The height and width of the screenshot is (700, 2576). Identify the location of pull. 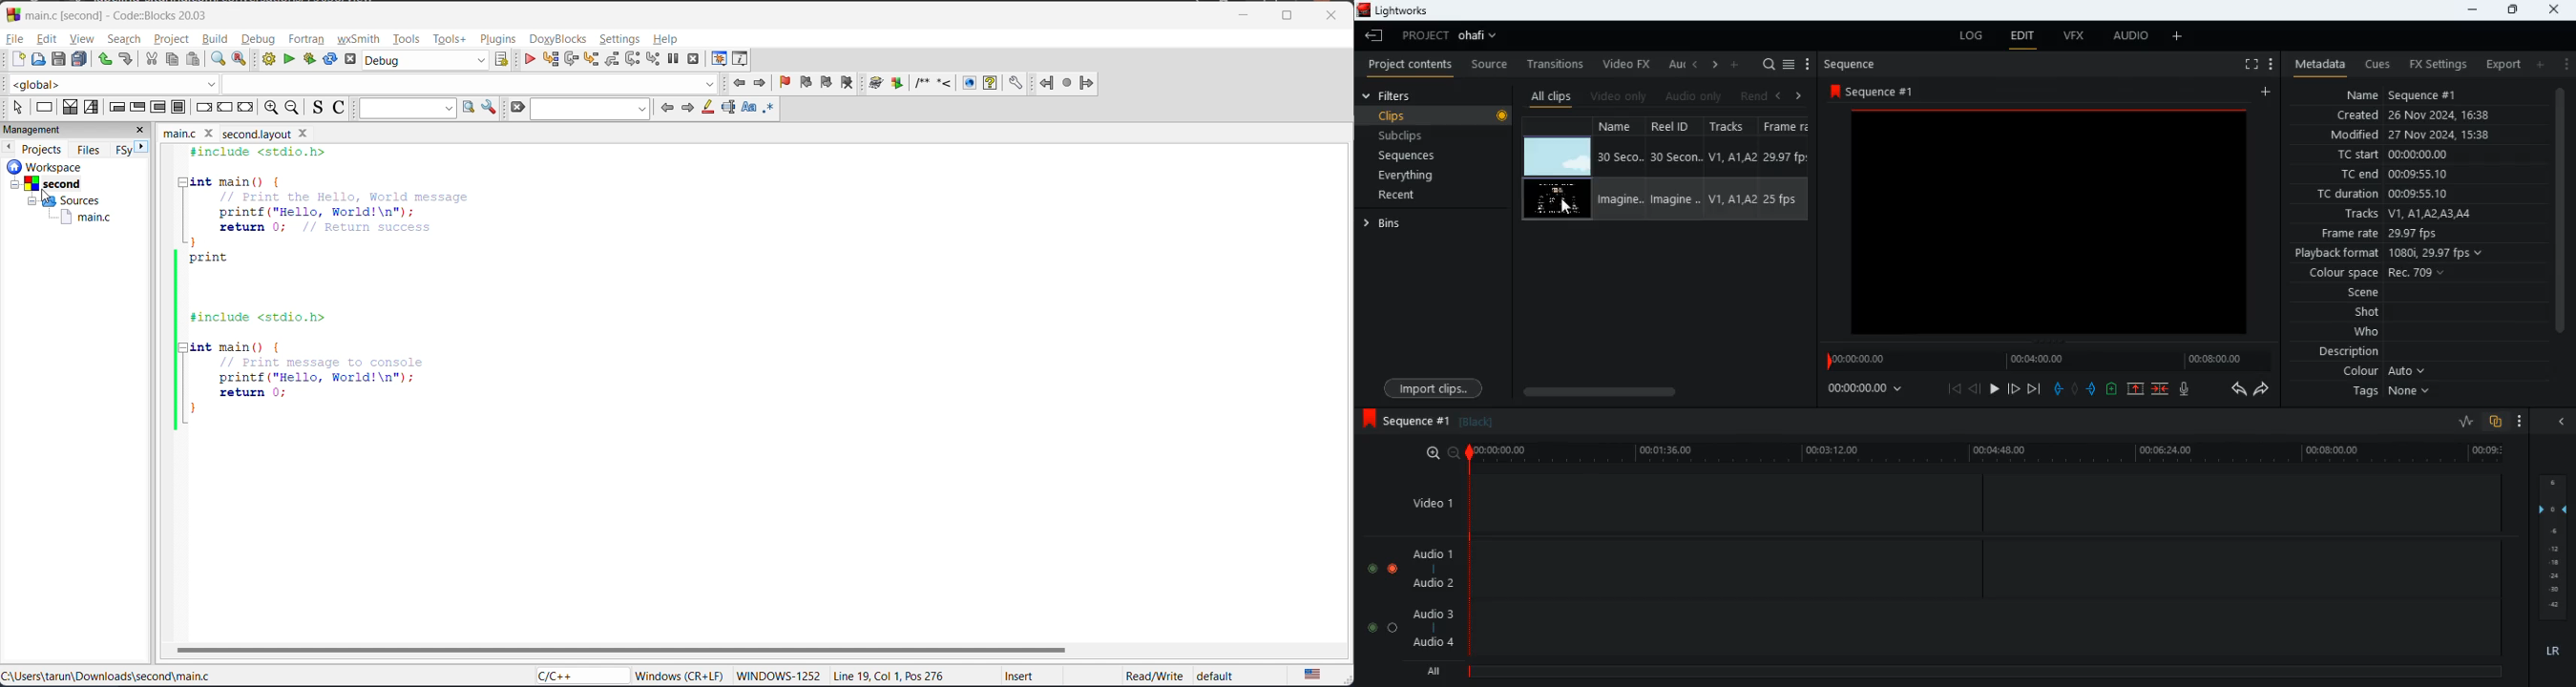
(2059, 388).